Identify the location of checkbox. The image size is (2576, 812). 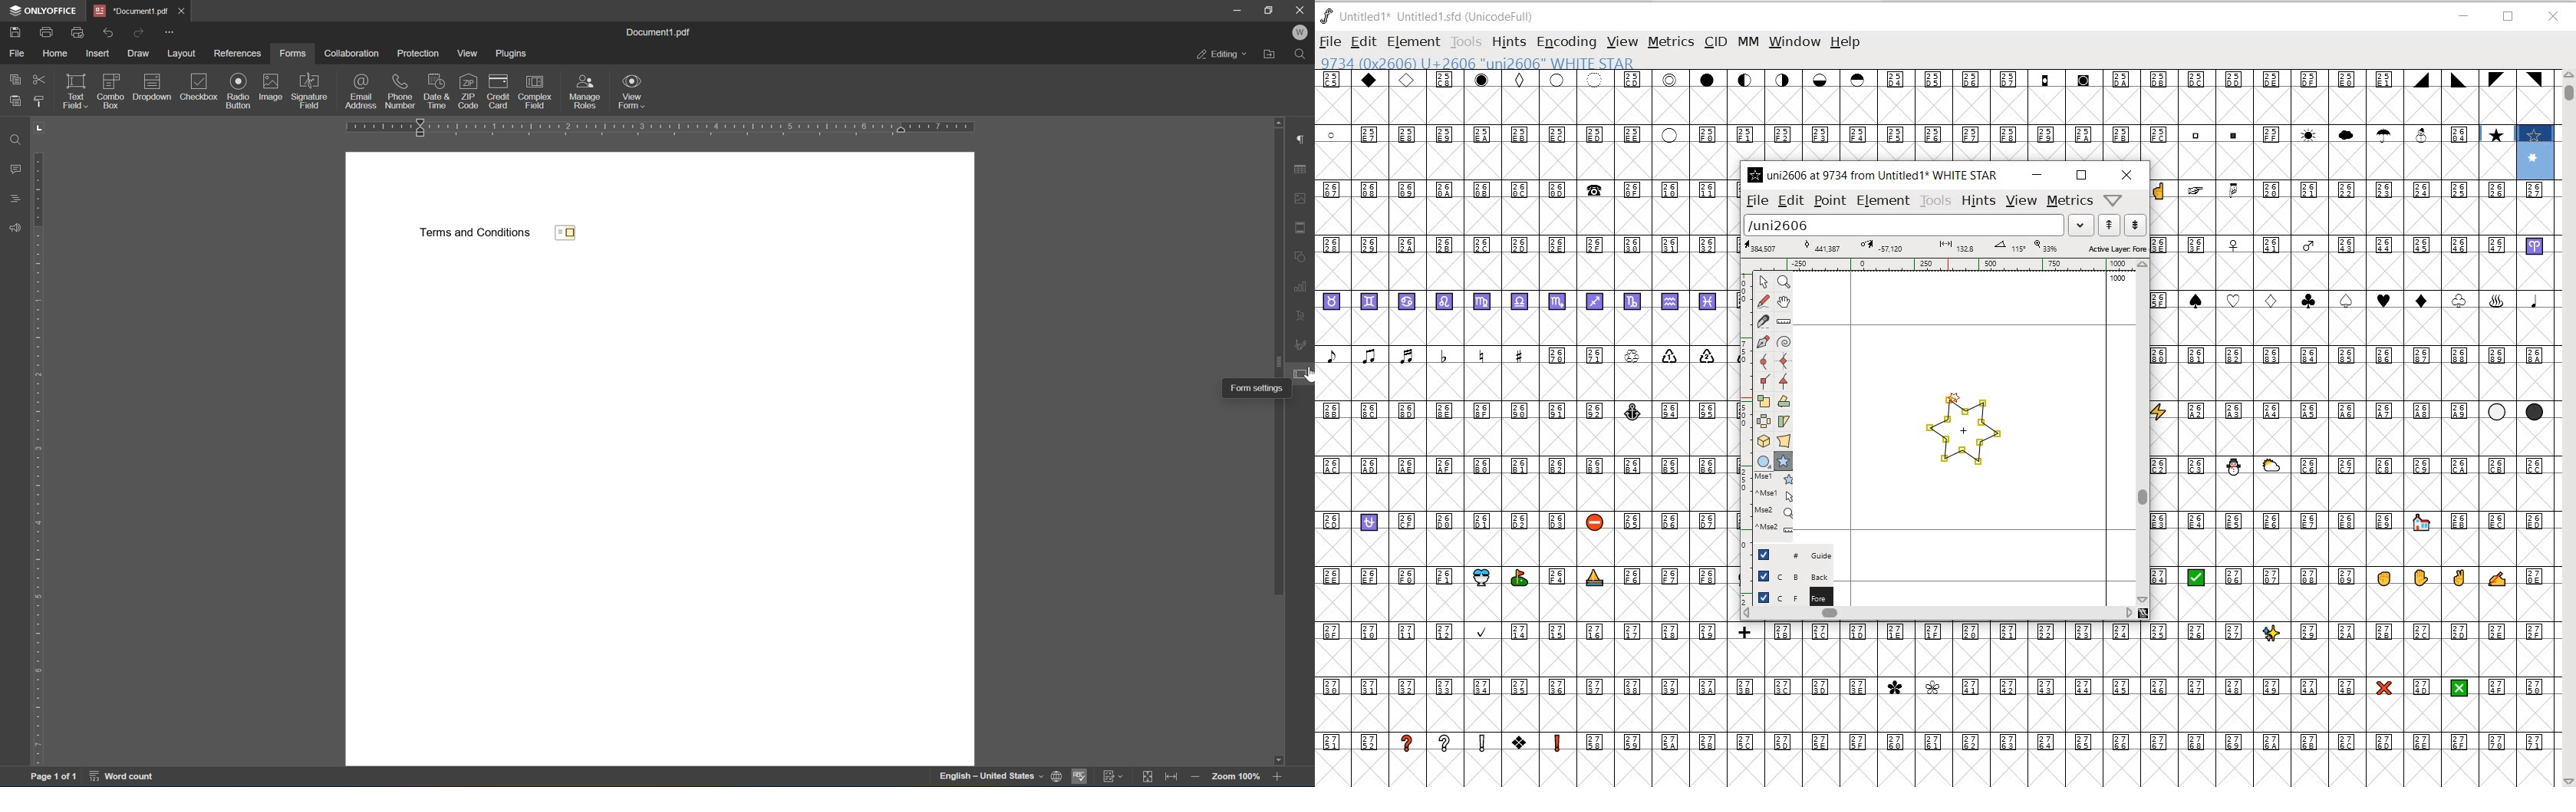
(568, 233).